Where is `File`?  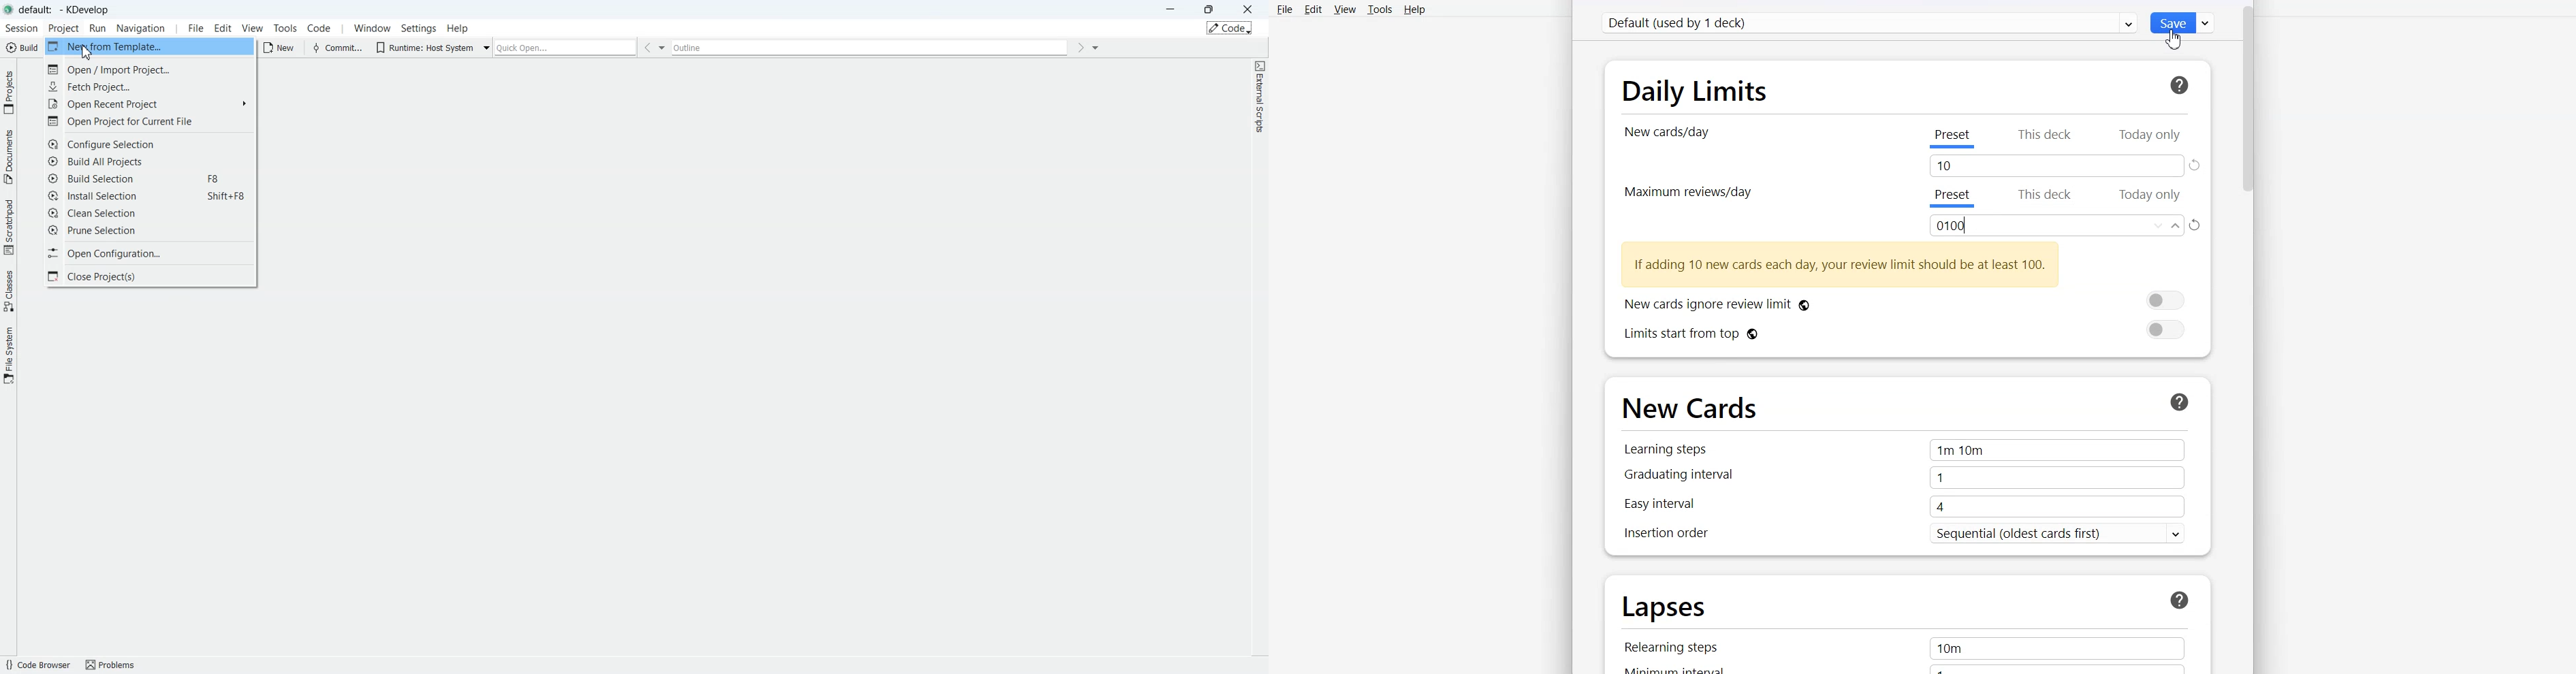 File is located at coordinates (1285, 9).